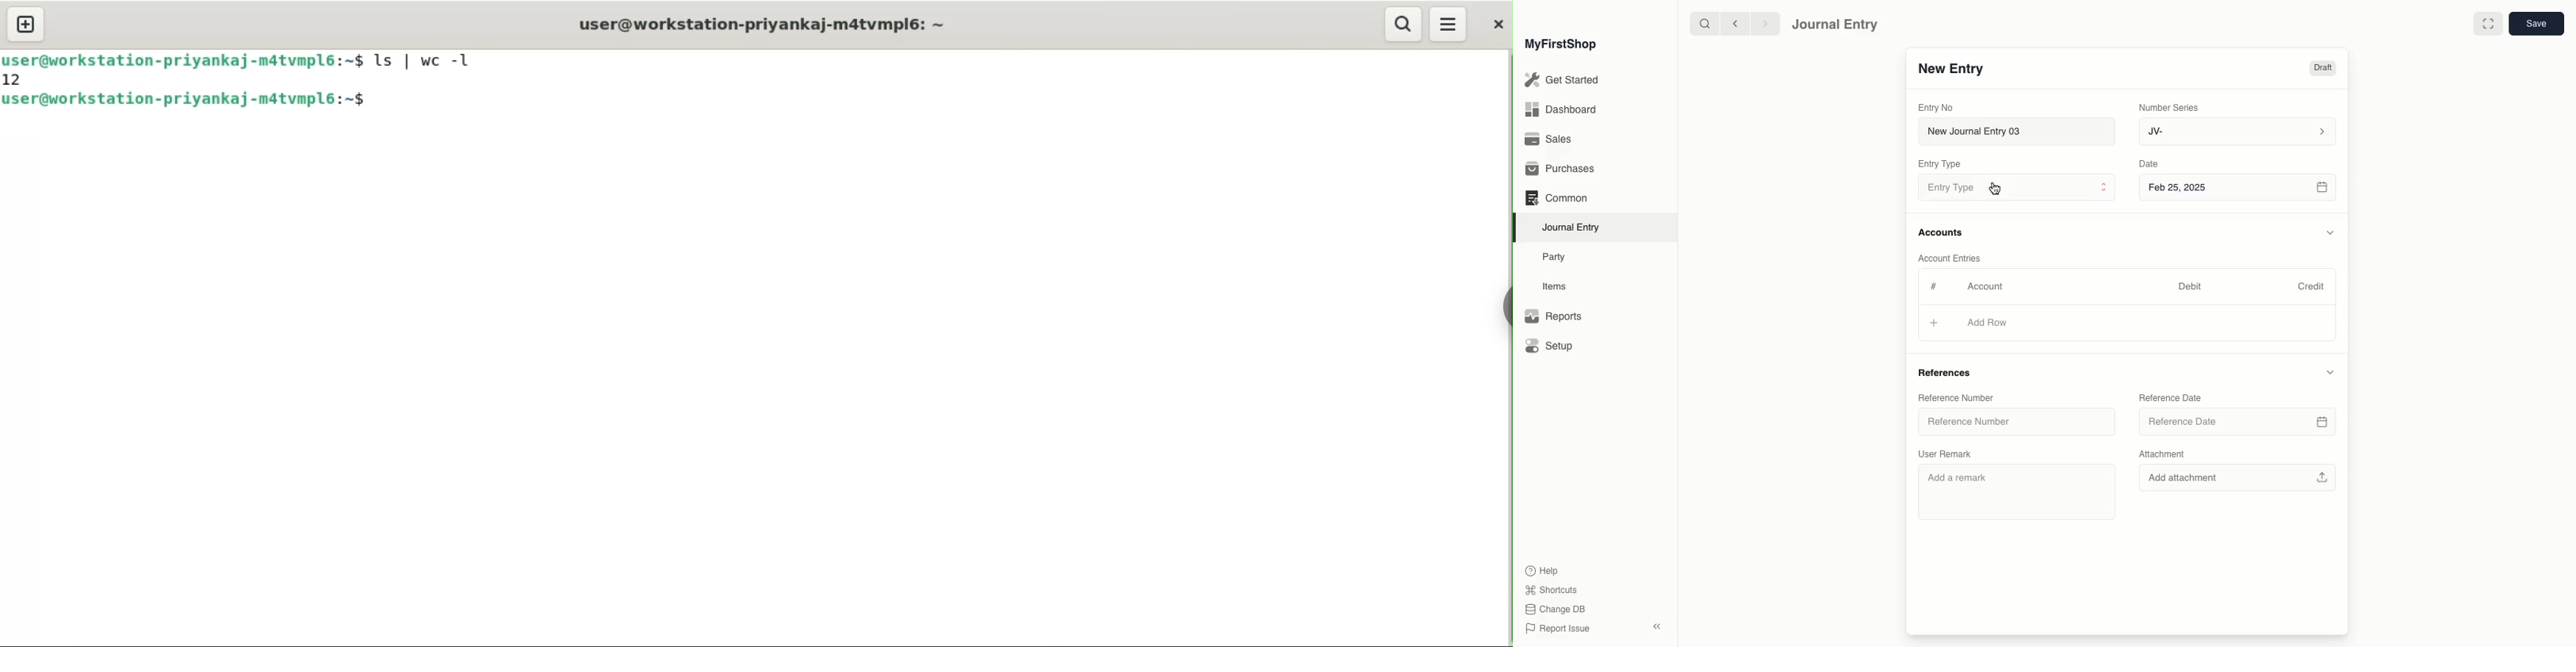  What do you see at coordinates (1553, 317) in the screenshot?
I see `Reports` at bounding box center [1553, 317].